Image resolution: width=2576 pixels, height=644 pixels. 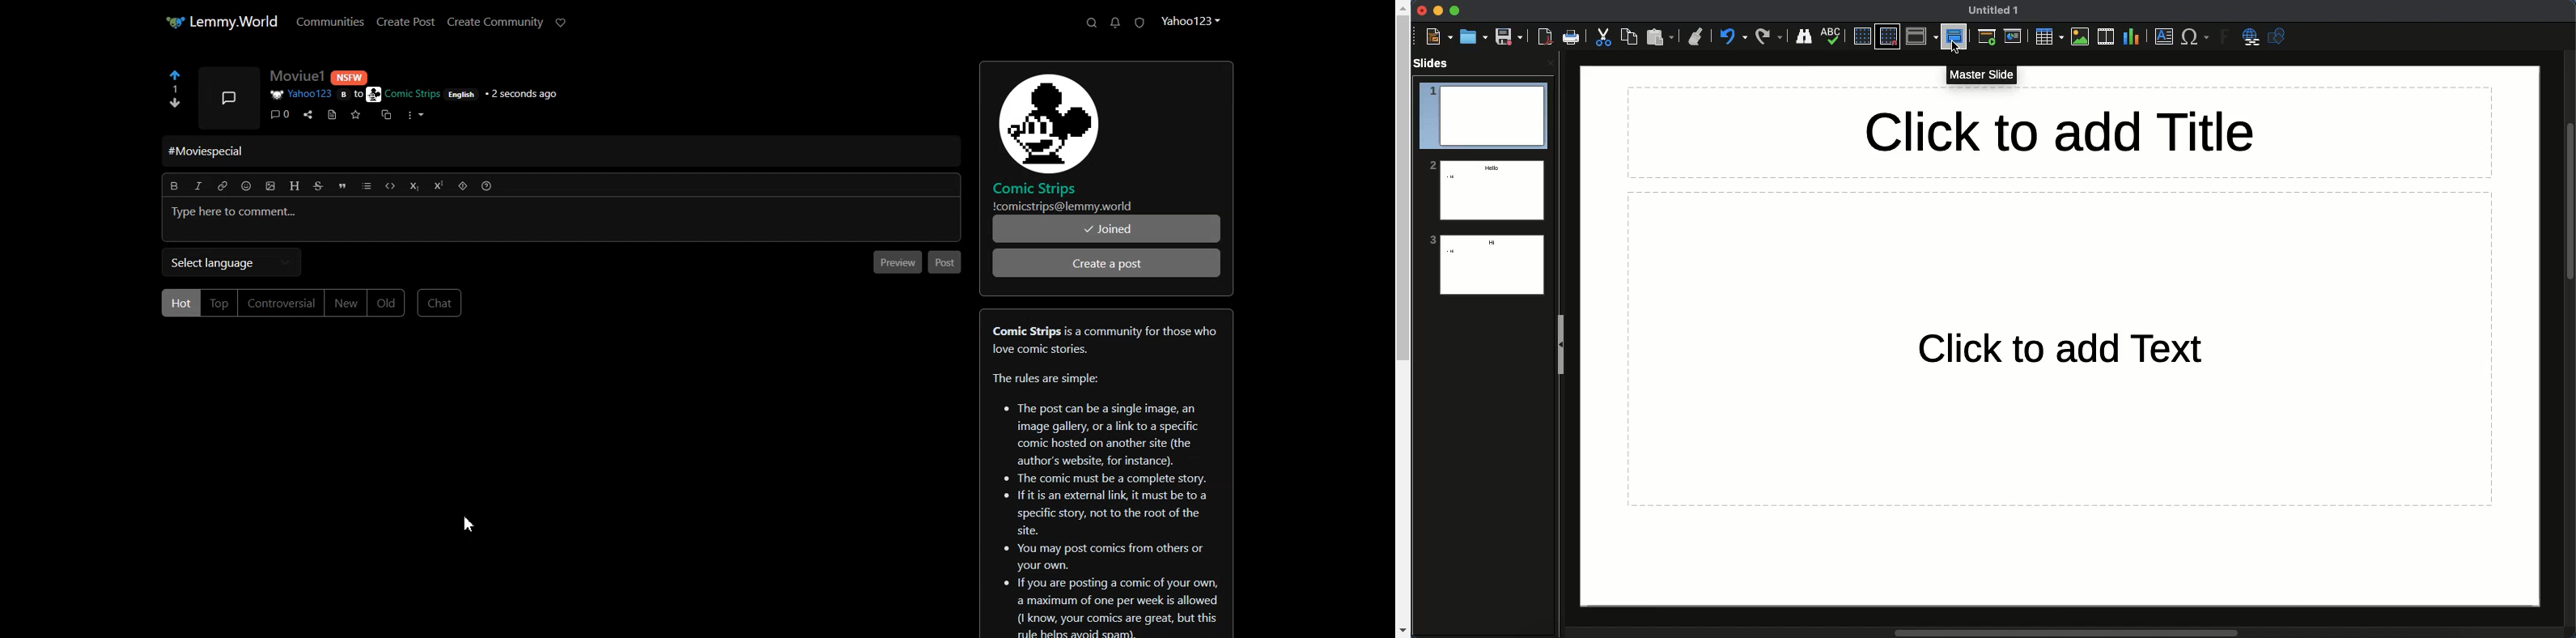 I want to click on First slide, so click(x=1988, y=37).